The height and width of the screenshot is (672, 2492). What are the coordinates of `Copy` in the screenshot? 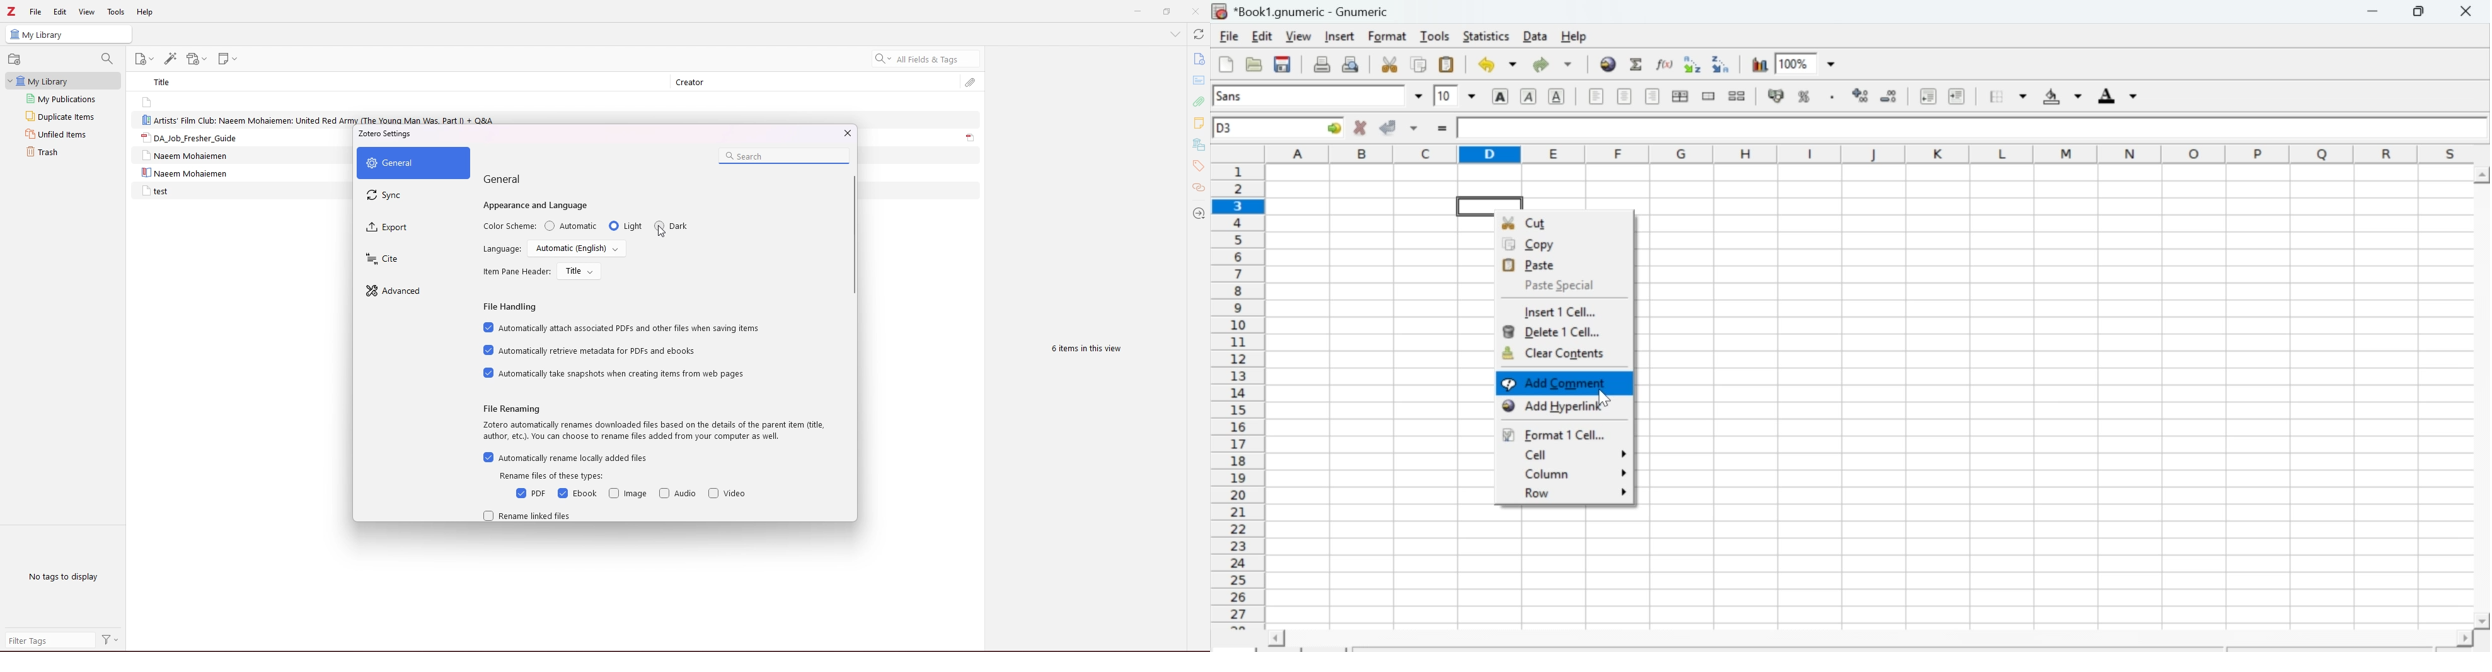 It's located at (1540, 245).